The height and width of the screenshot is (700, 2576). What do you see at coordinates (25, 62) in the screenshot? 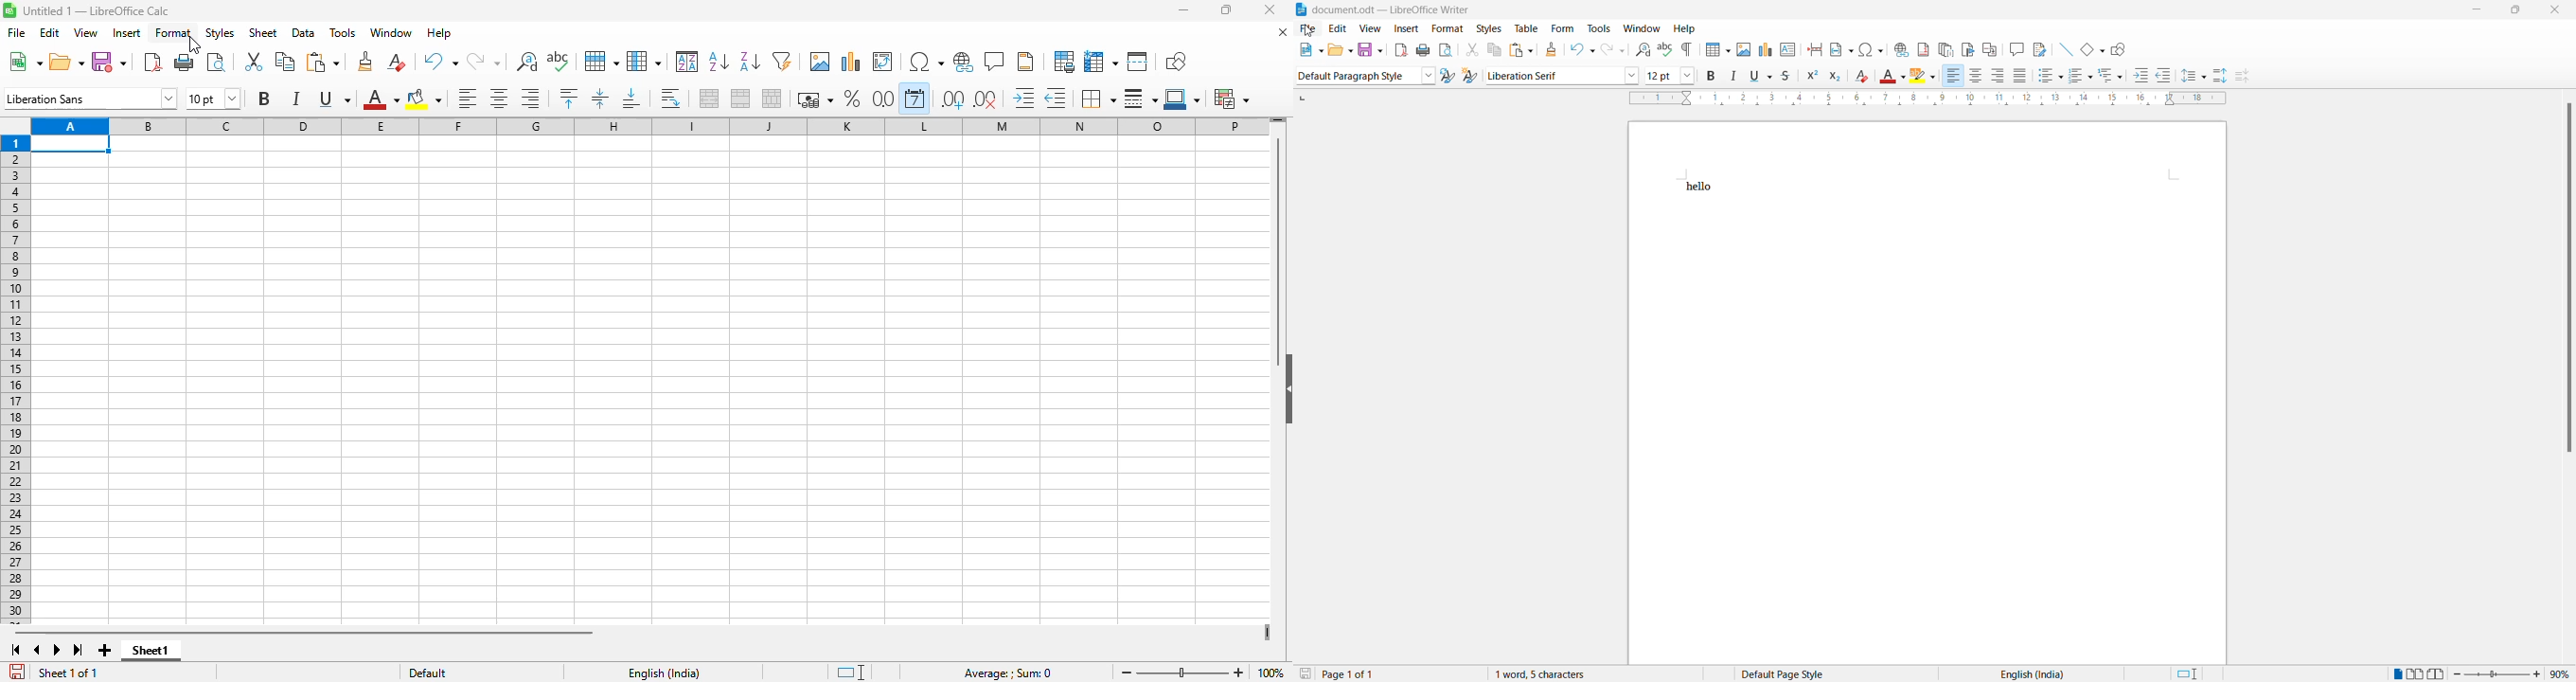
I see `new` at bounding box center [25, 62].